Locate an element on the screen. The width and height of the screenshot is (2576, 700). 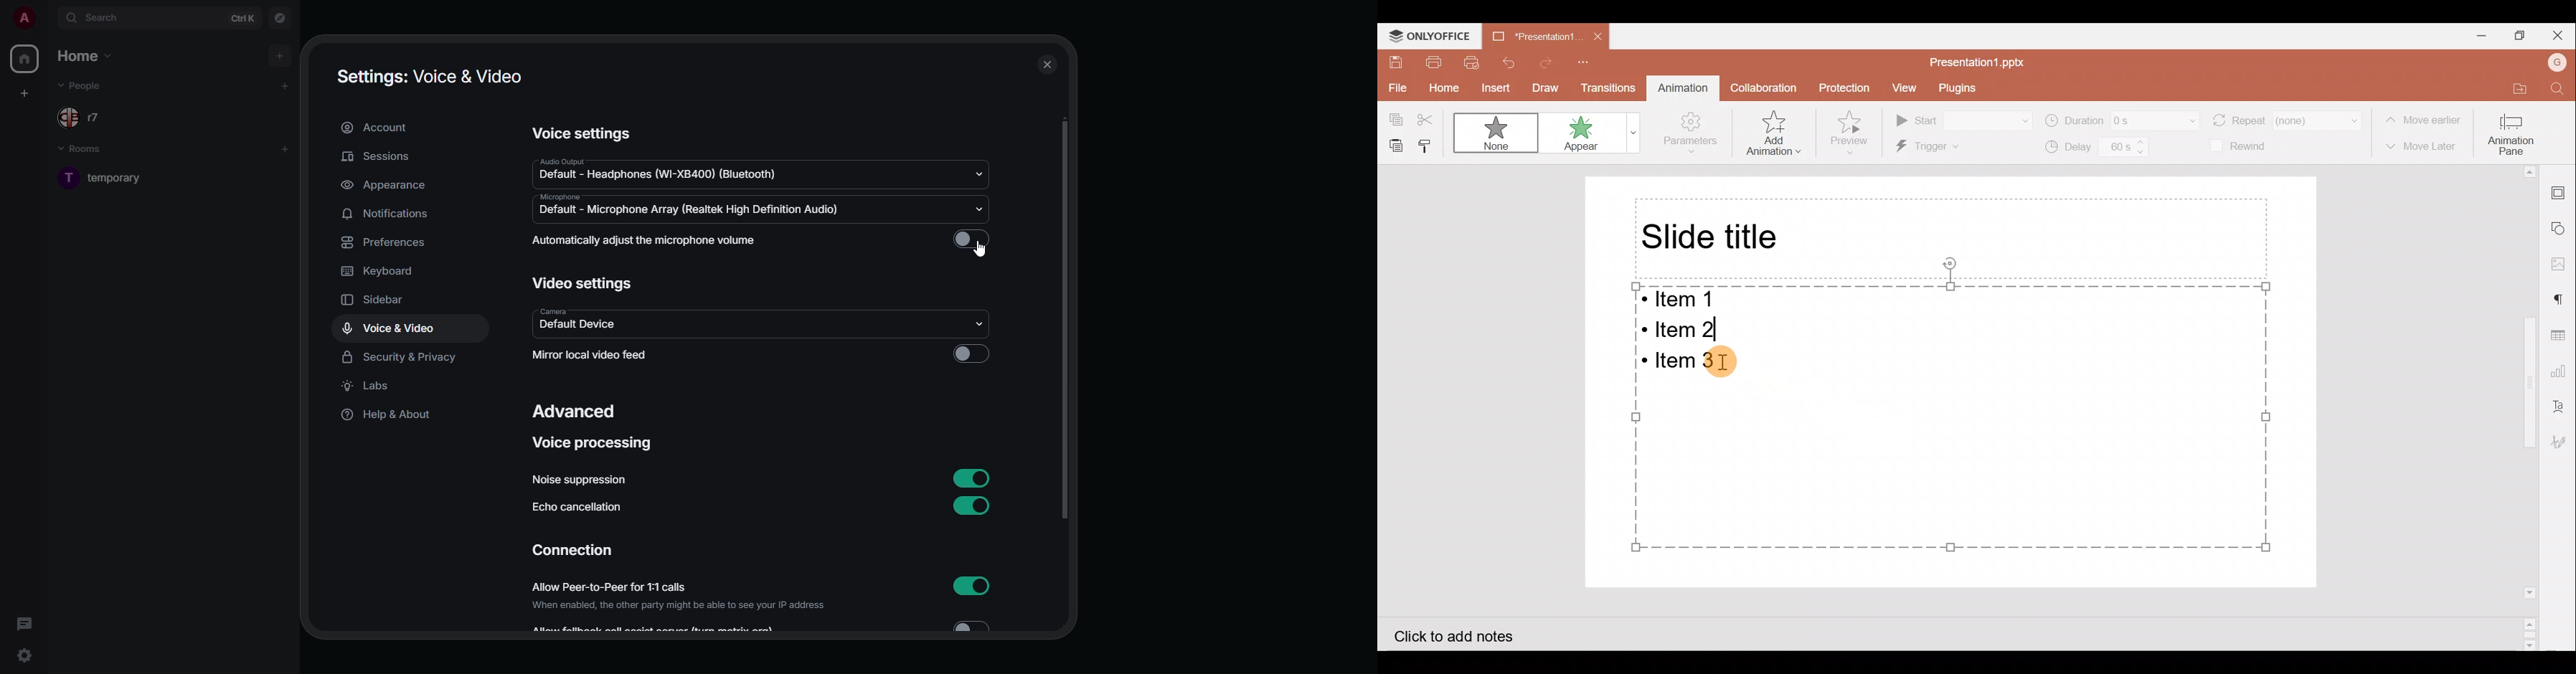
voice & video is located at coordinates (390, 328).